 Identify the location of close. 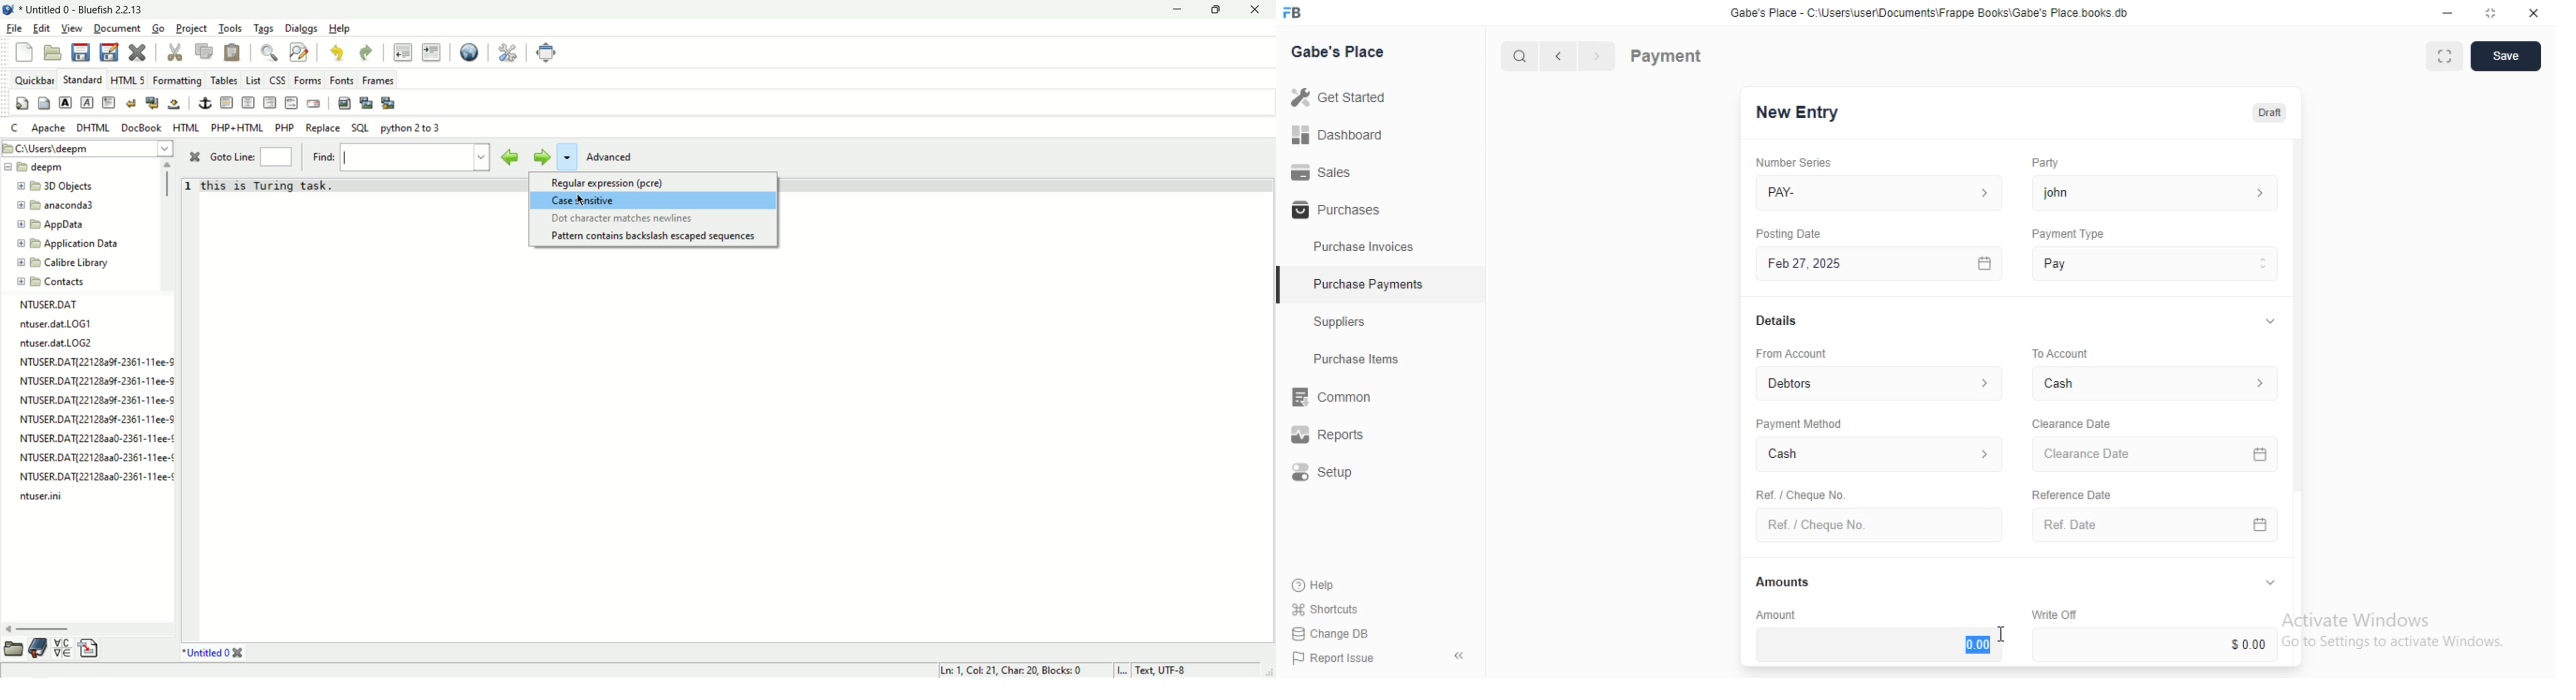
(2534, 13).